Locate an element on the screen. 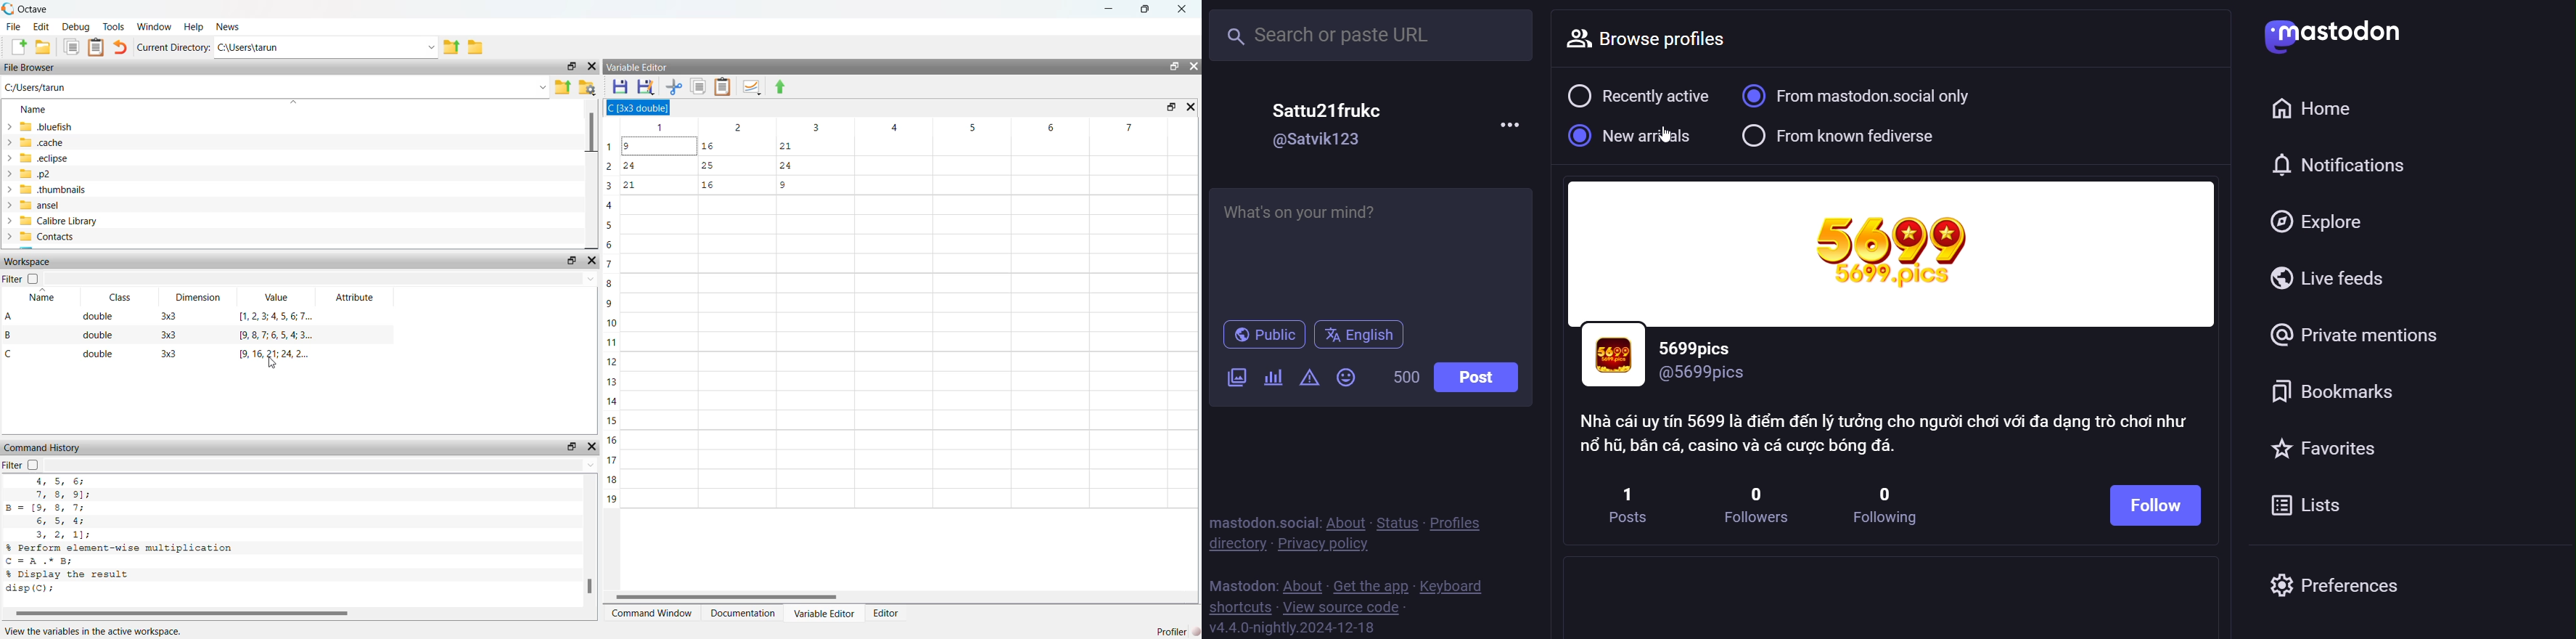  500 is located at coordinates (1405, 378).